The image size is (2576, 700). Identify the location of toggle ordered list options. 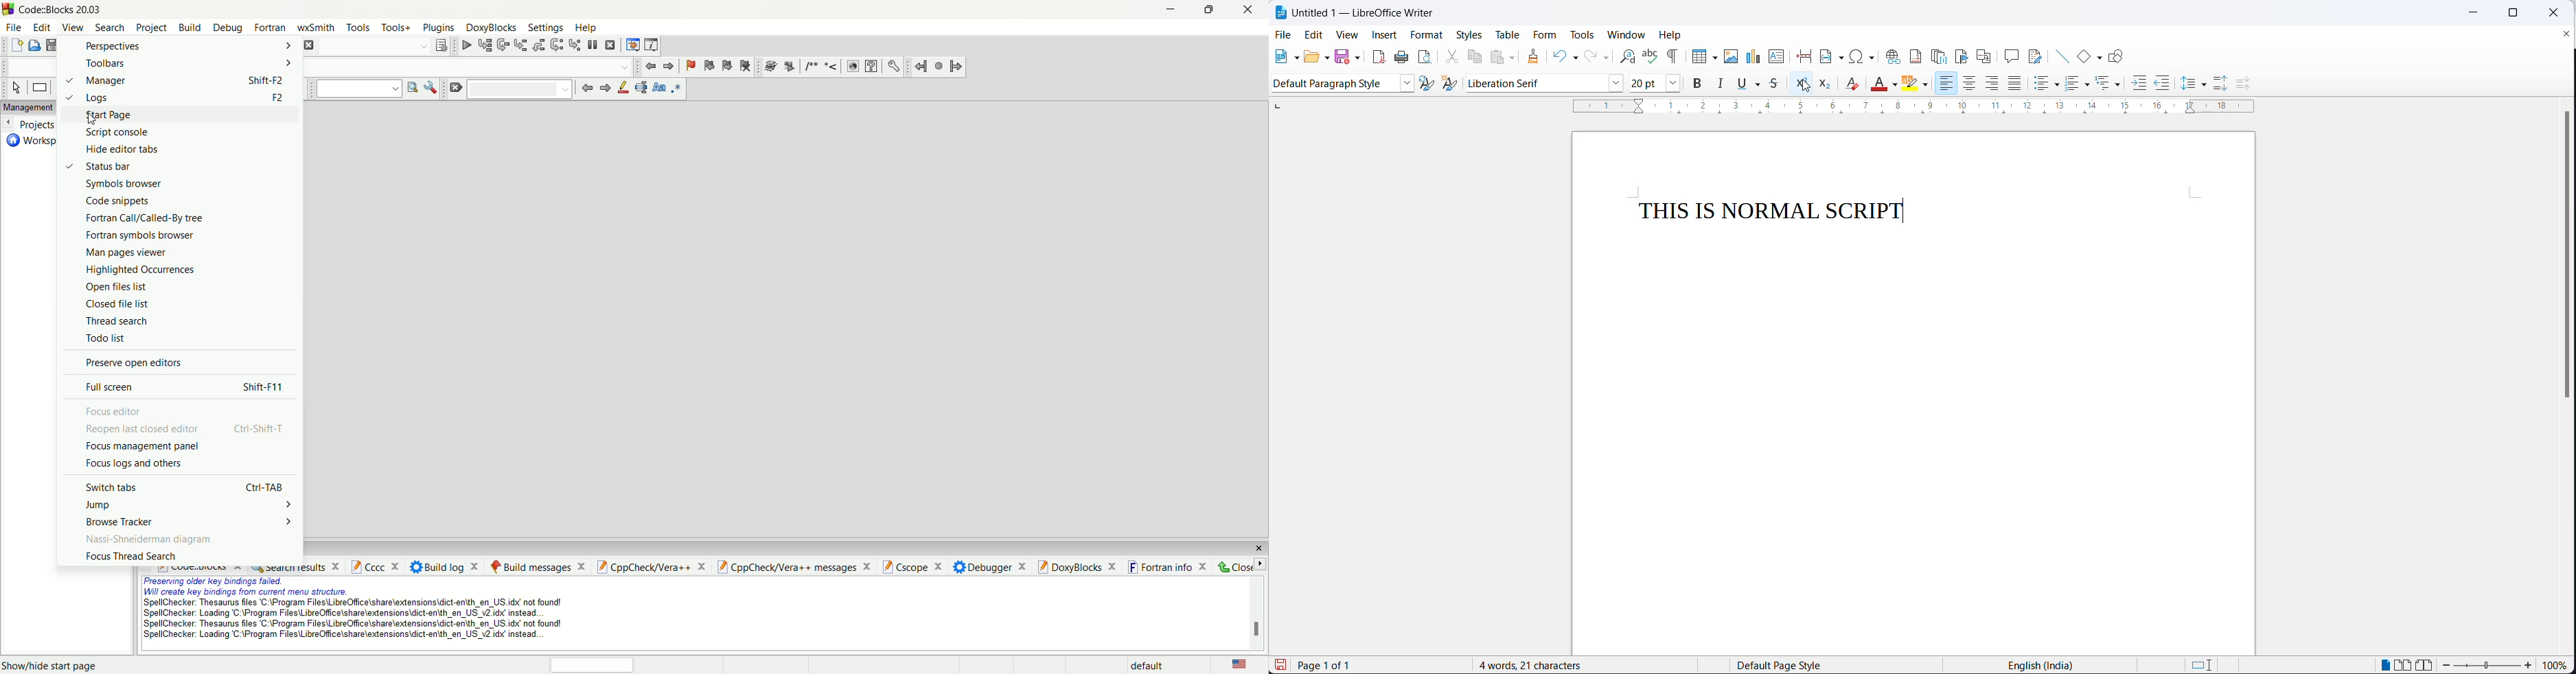
(2088, 84).